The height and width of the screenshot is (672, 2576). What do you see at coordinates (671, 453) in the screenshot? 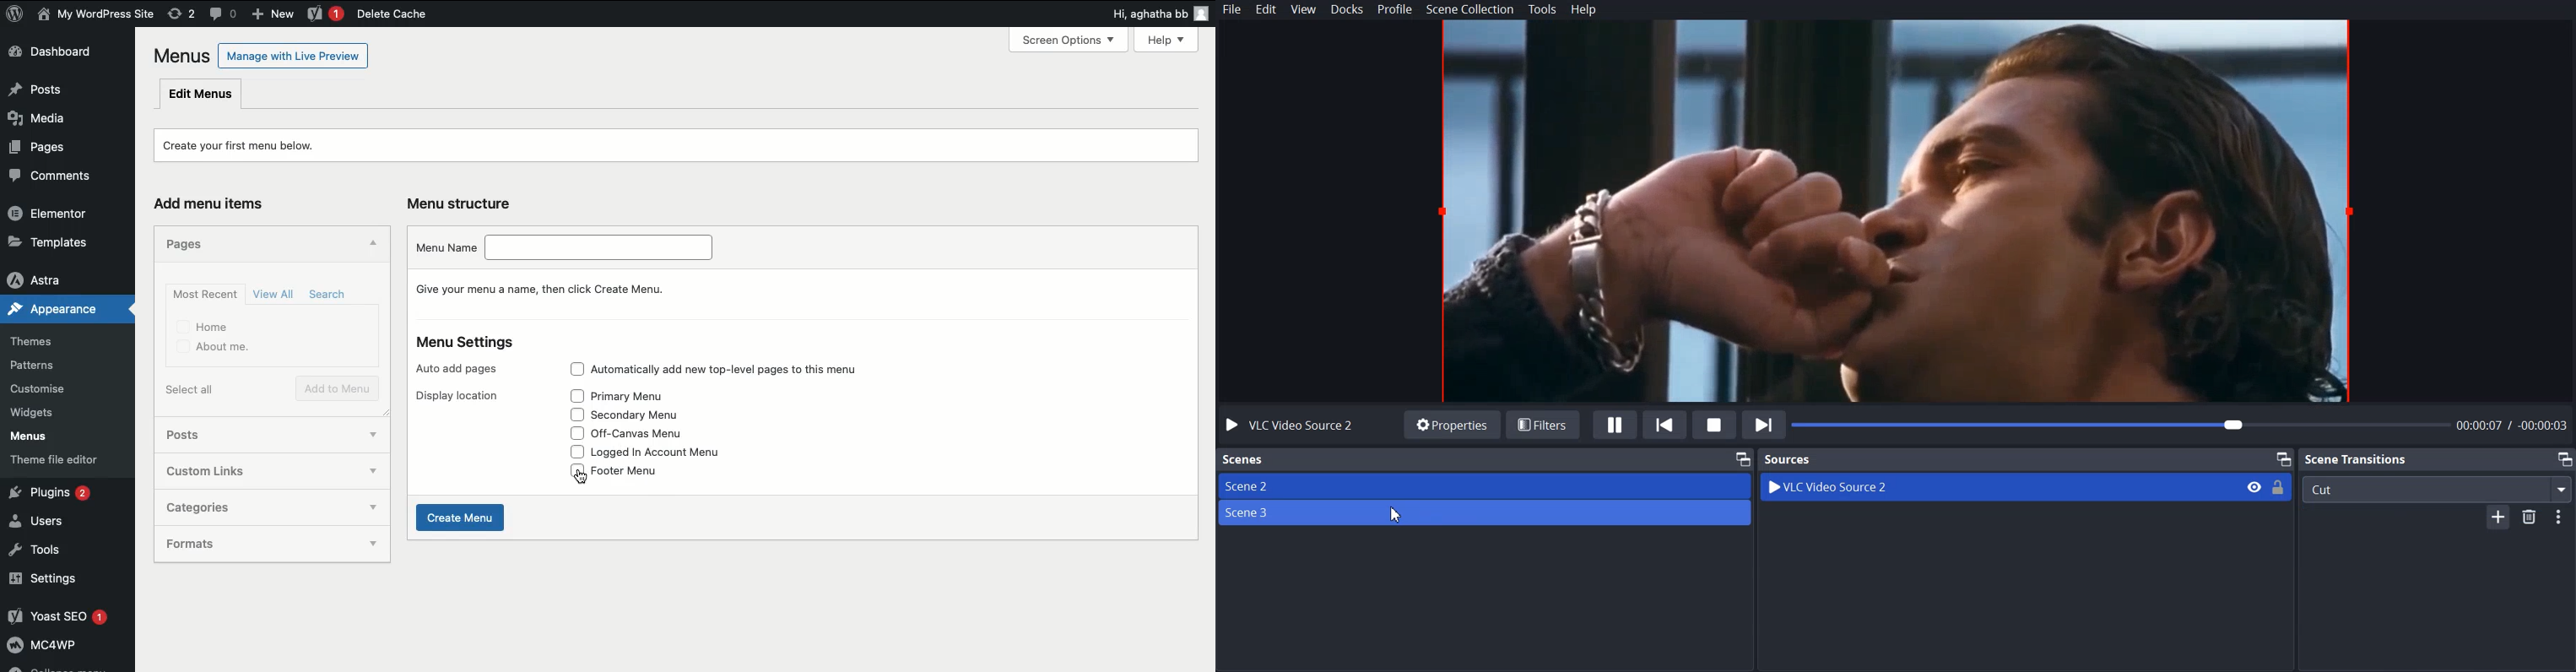
I see `Logged in account menu` at bounding box center [671, 453].